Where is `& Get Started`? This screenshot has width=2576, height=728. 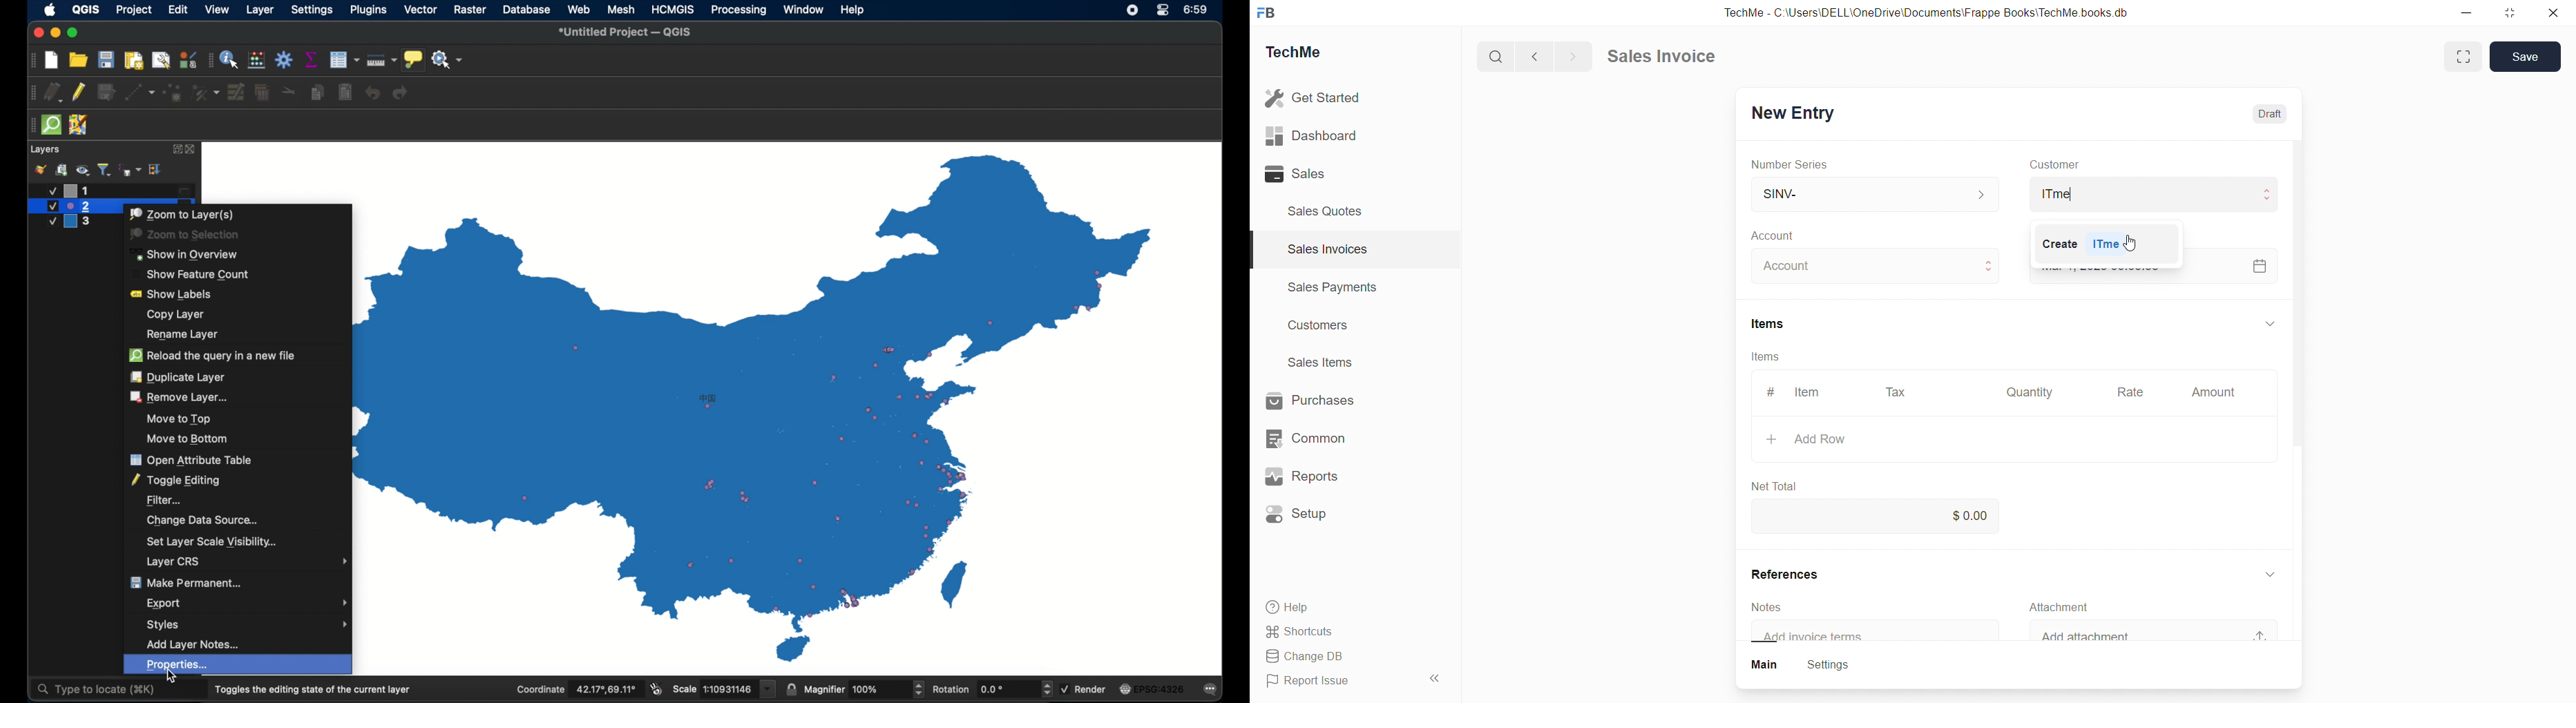 & Get Started is located at coordinates (1315, 97).